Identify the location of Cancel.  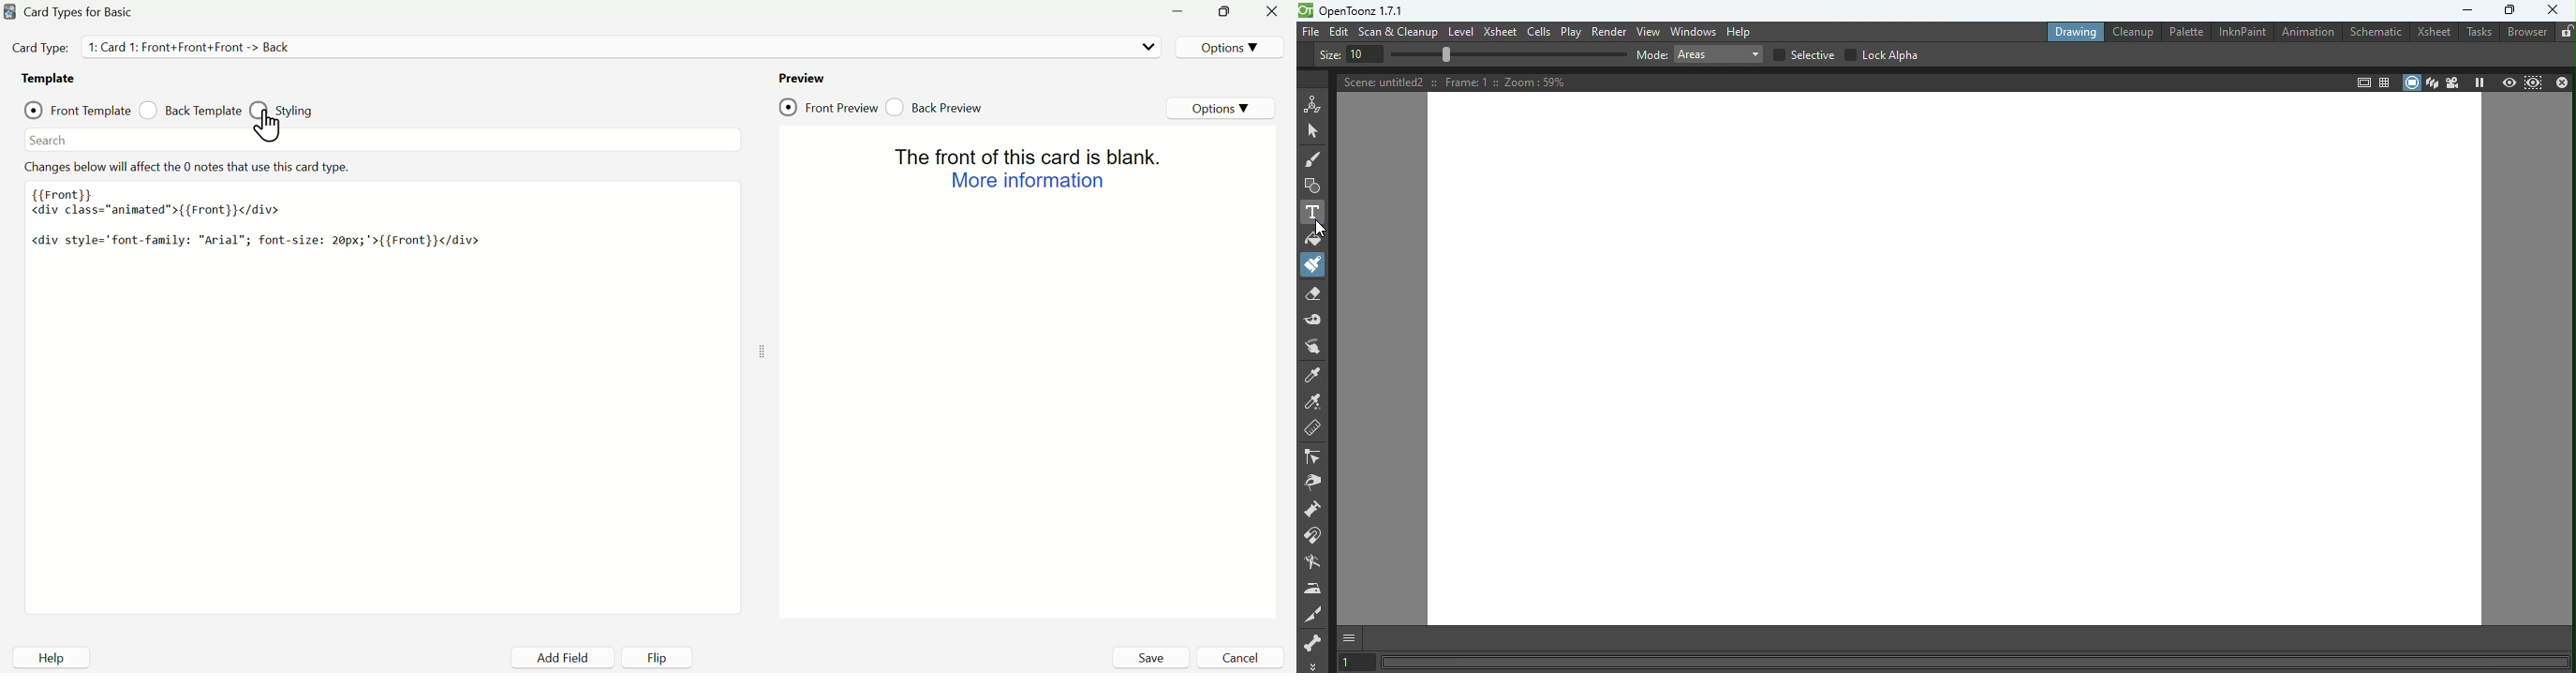
(1240, 657).